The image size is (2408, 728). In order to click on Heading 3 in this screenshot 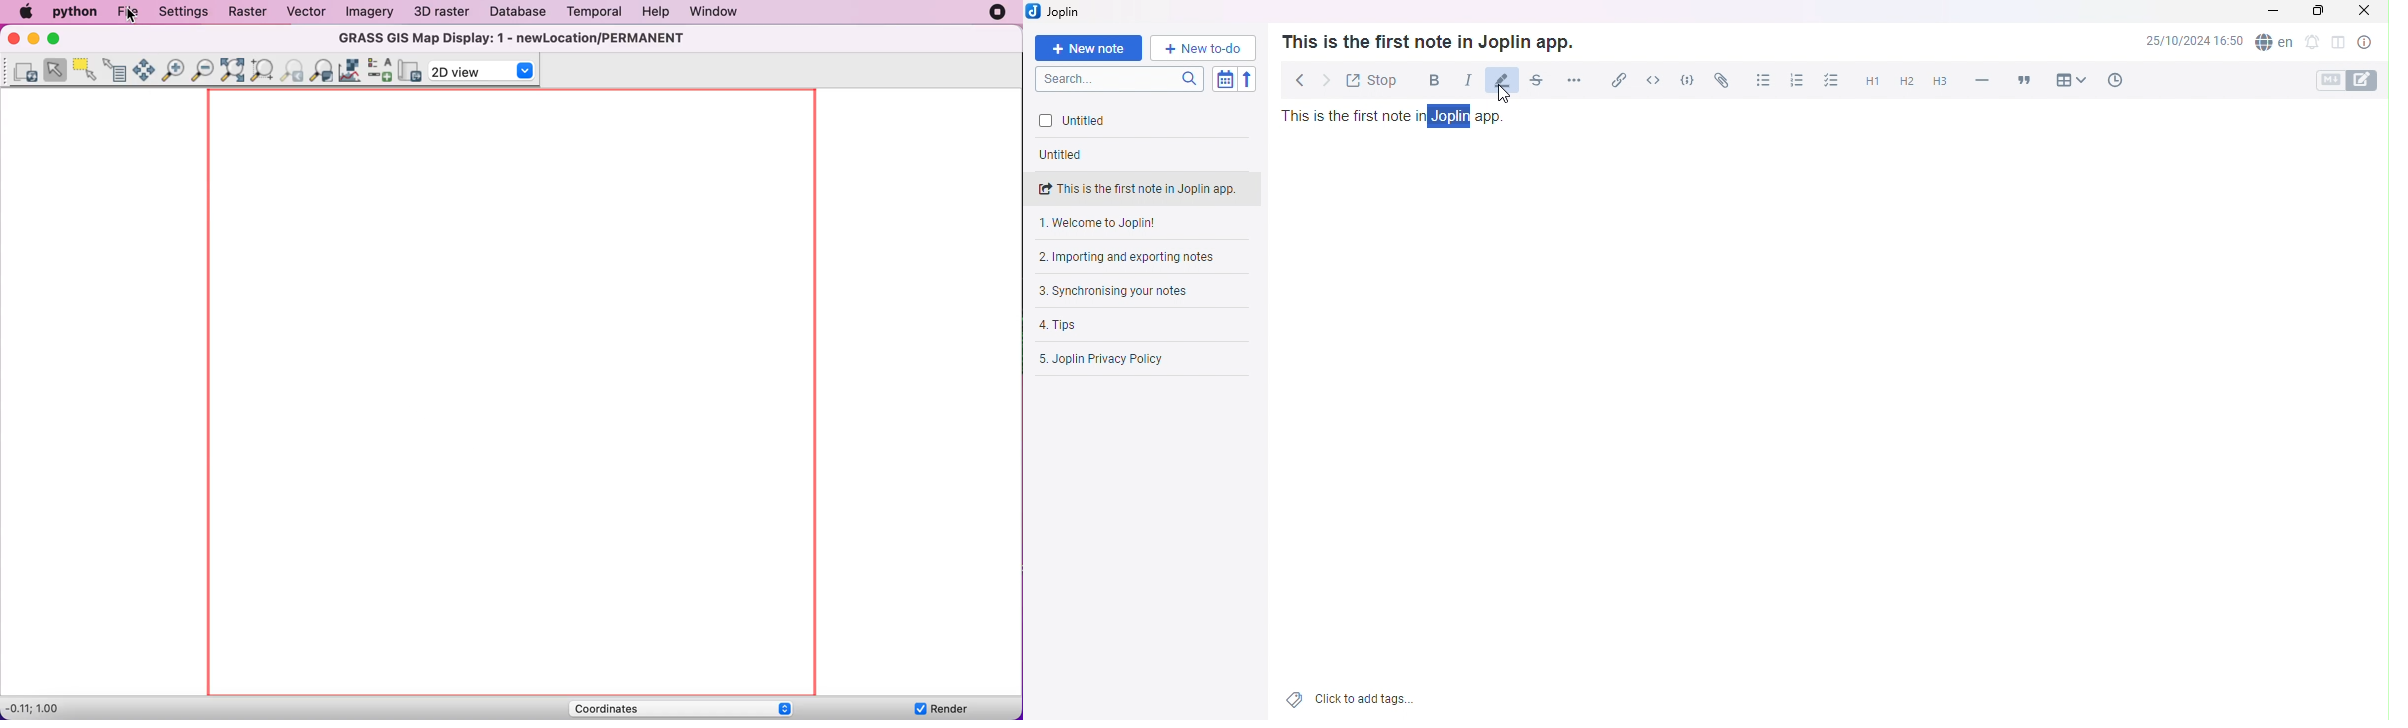, I will do `click(1938, 83)`.